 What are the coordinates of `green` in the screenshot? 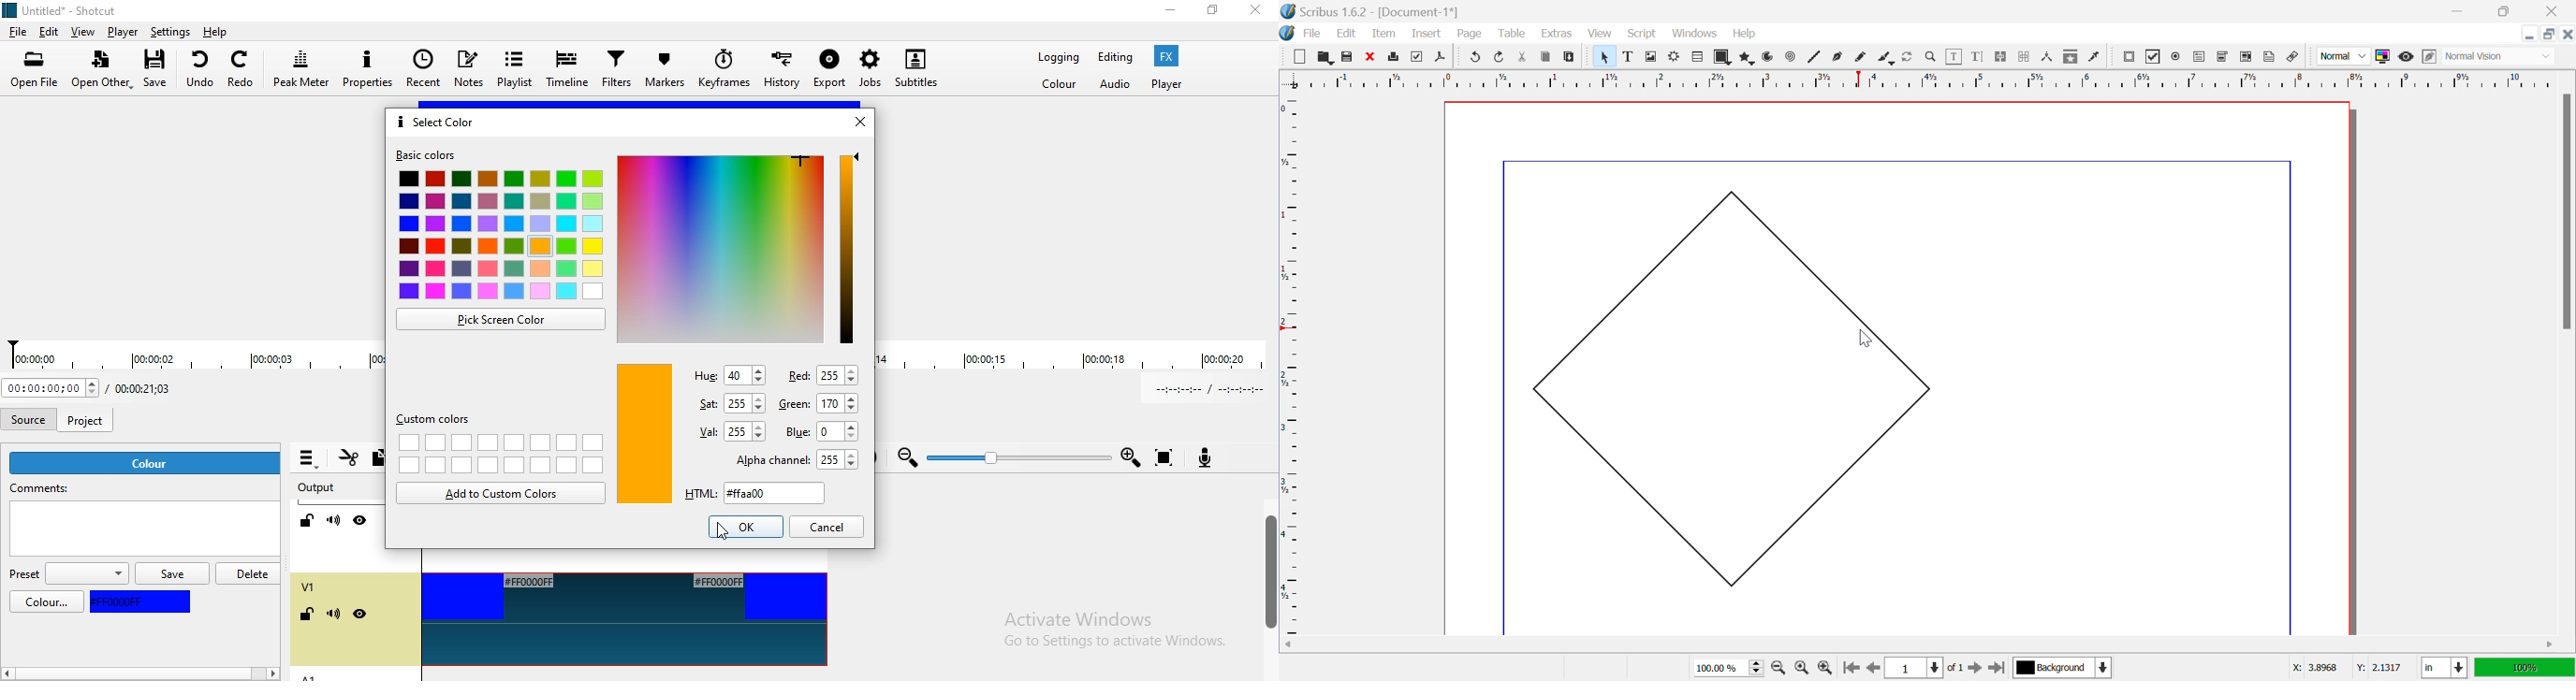 It's located at (820, 405).